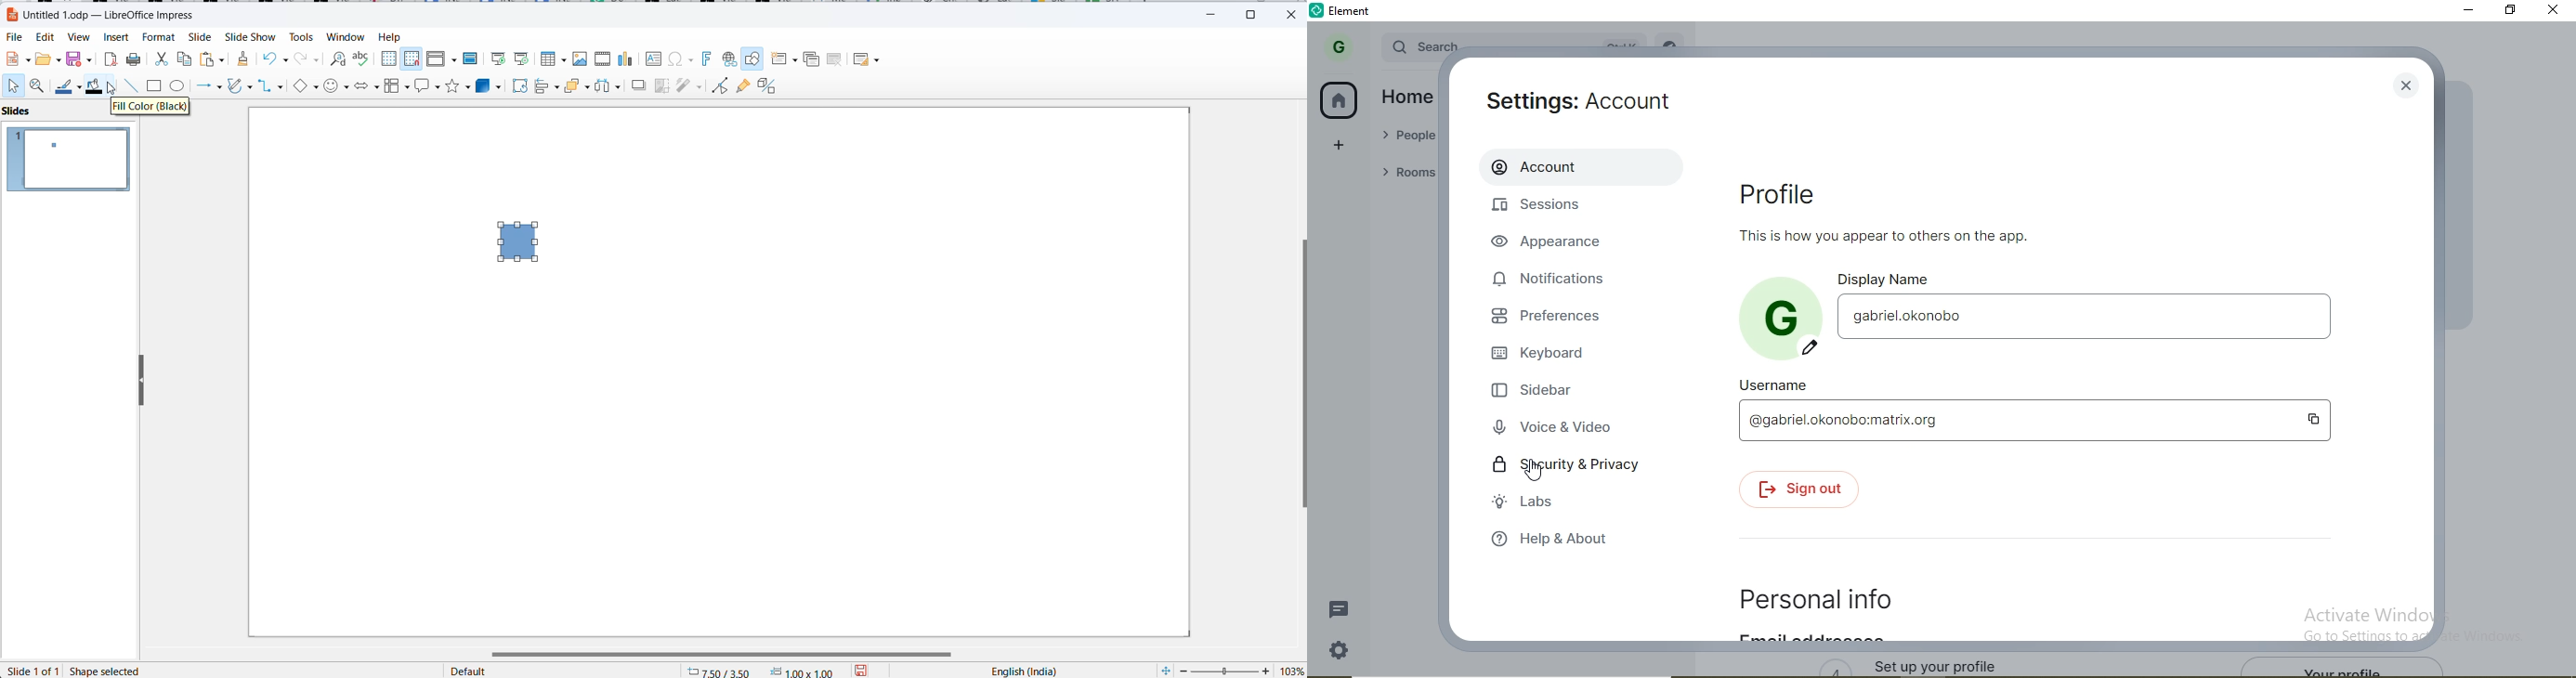 This screenshot has height=700, width=2576. Describe the element at coordinates (362, 59) in the screenshot. I see `spellings` at that location.